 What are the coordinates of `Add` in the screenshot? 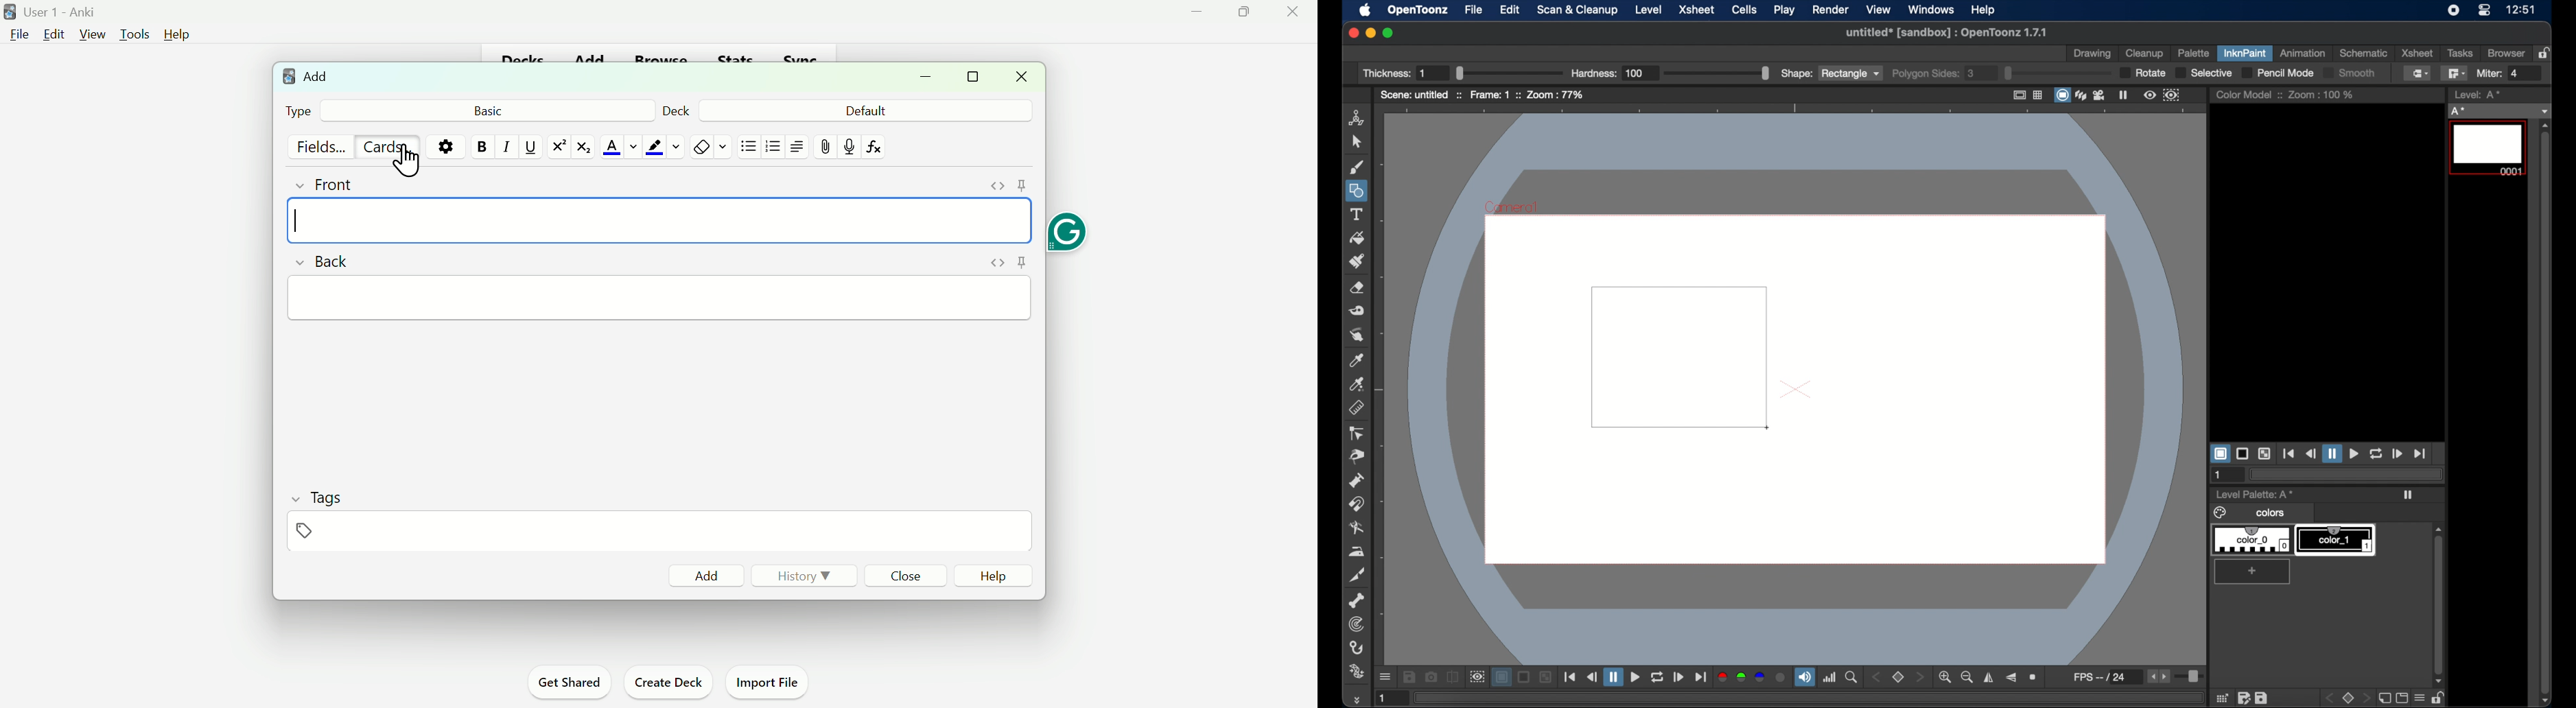 It's located at (705, 576).